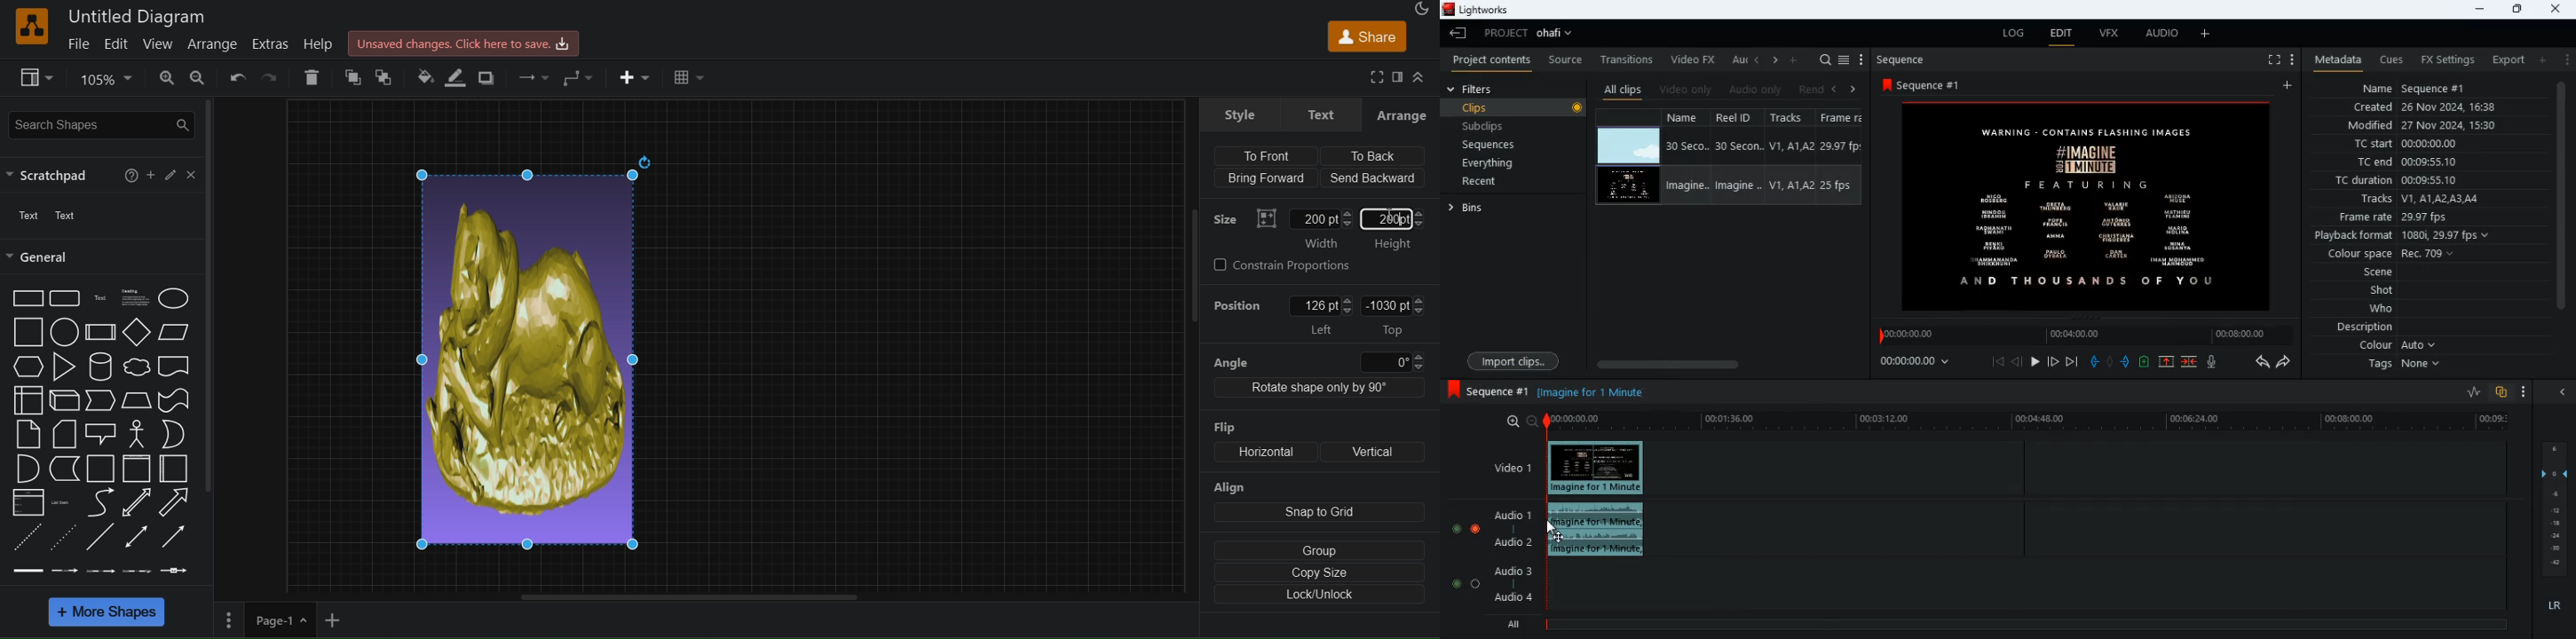 The width and height of the screenshot is (2576, 644). I want to click on lightworks, so click(1482, 11).